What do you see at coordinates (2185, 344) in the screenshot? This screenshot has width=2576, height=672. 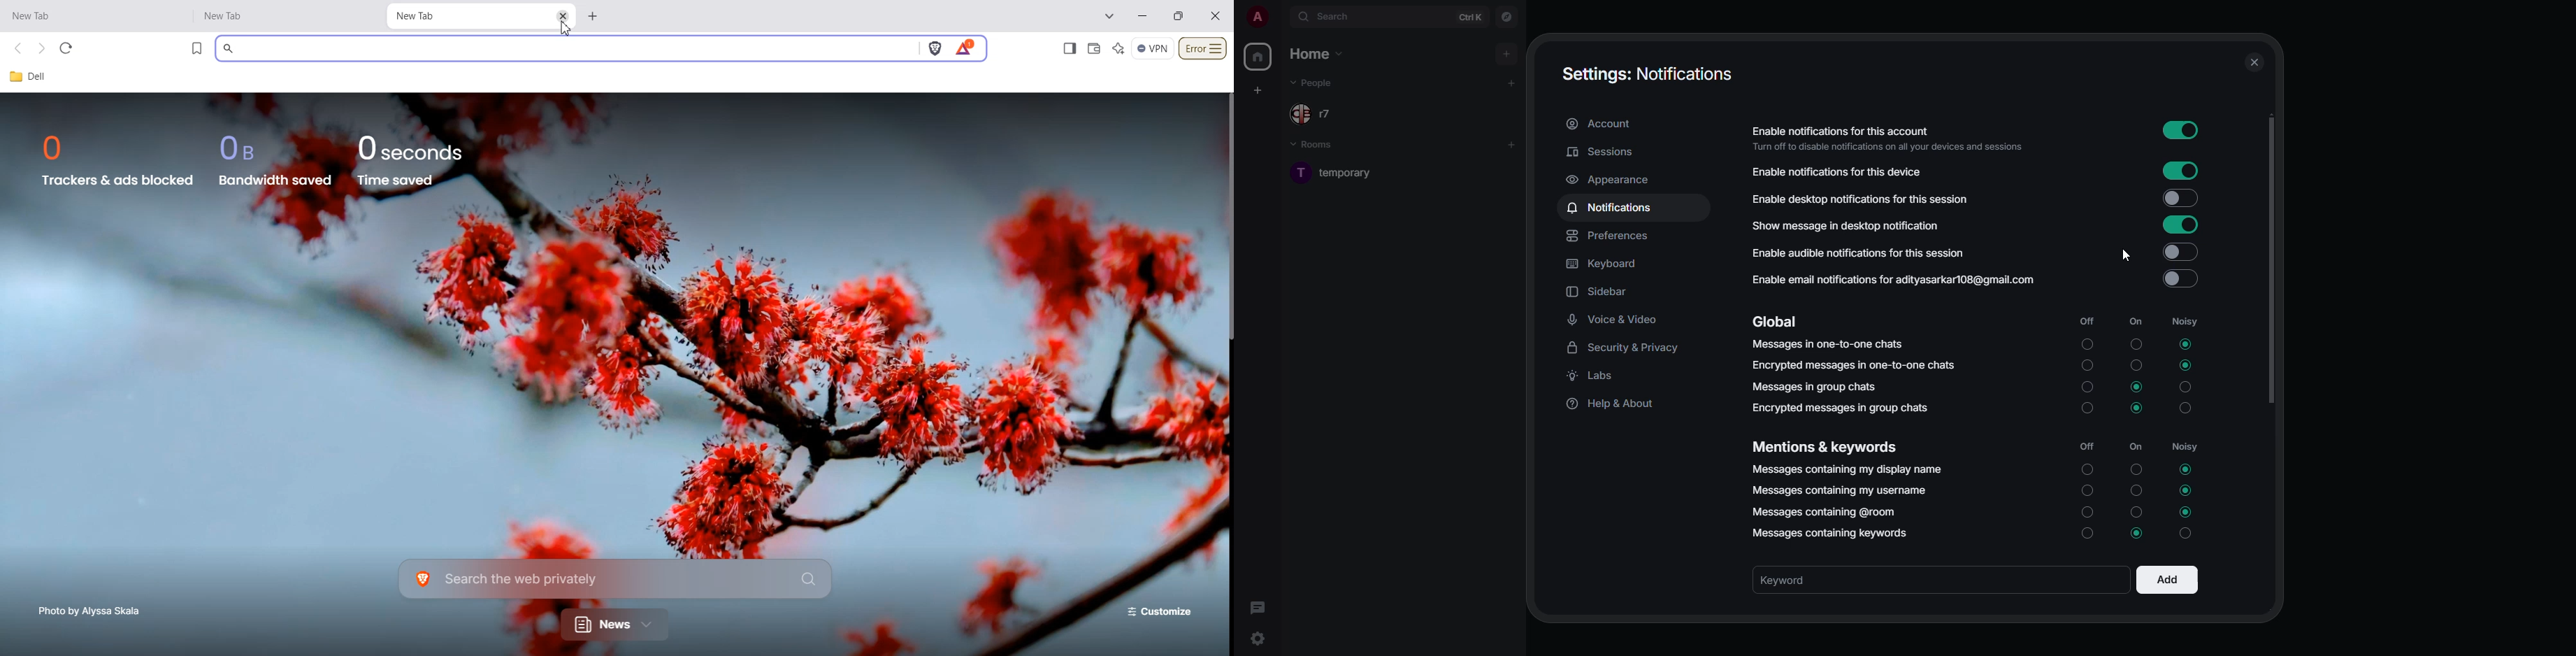 I see `selected` at bounding box center [2185, 344].